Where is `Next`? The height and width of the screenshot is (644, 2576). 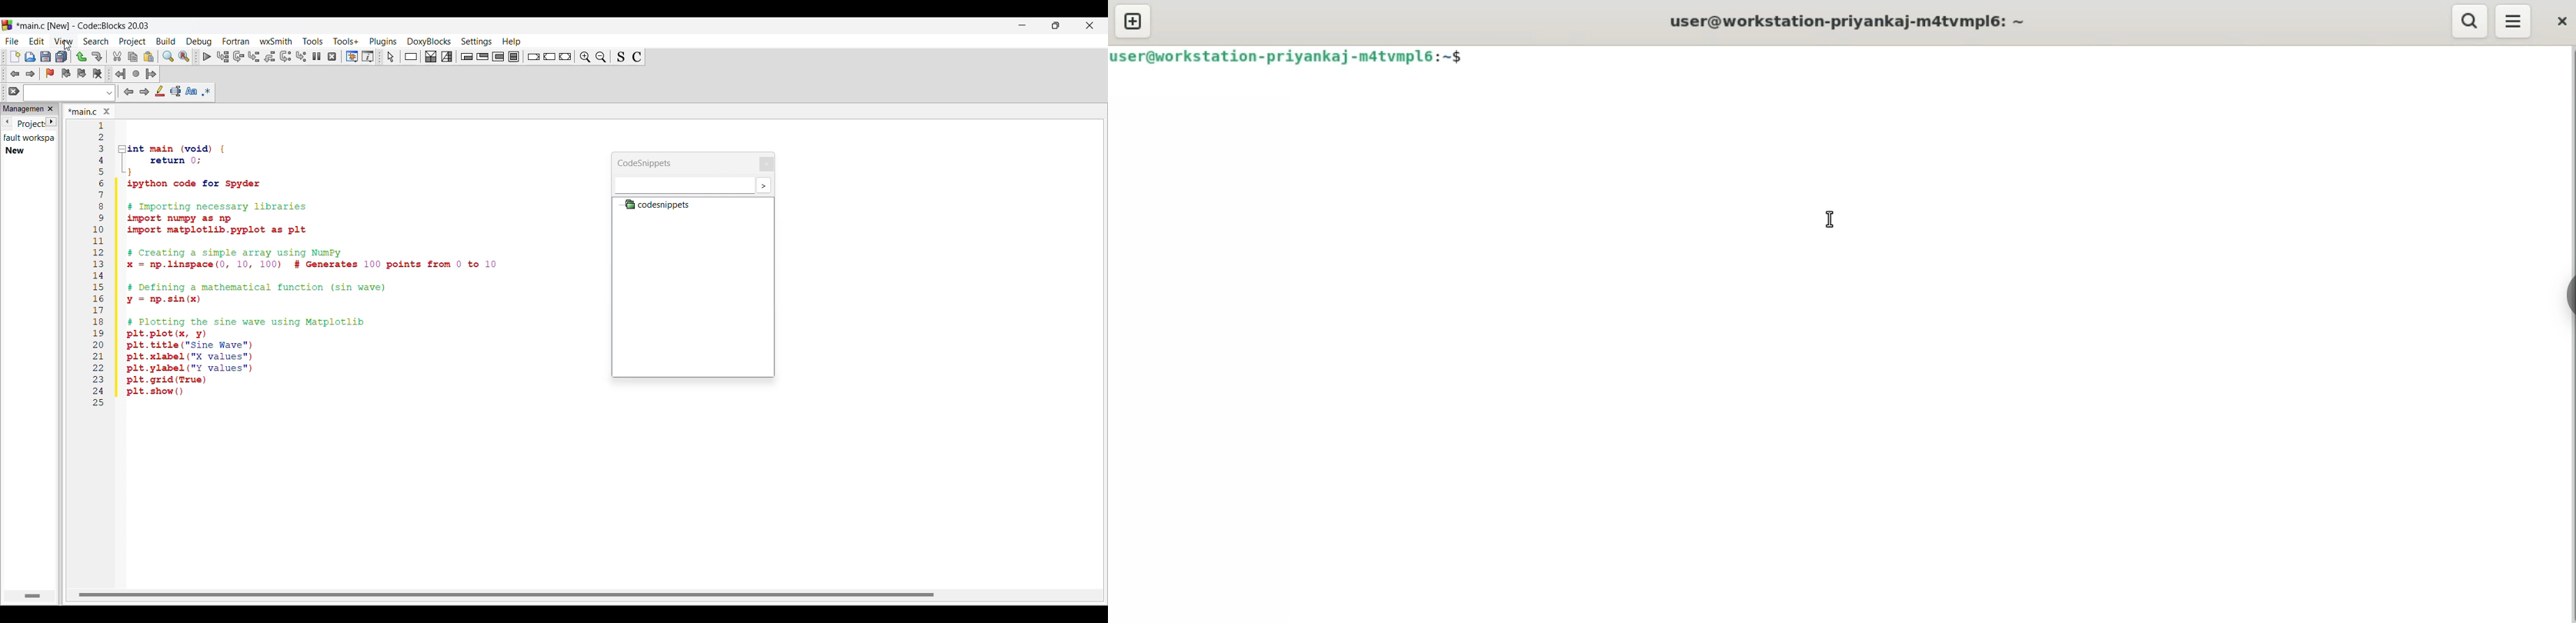 Next is located at coordinates (51, 122).